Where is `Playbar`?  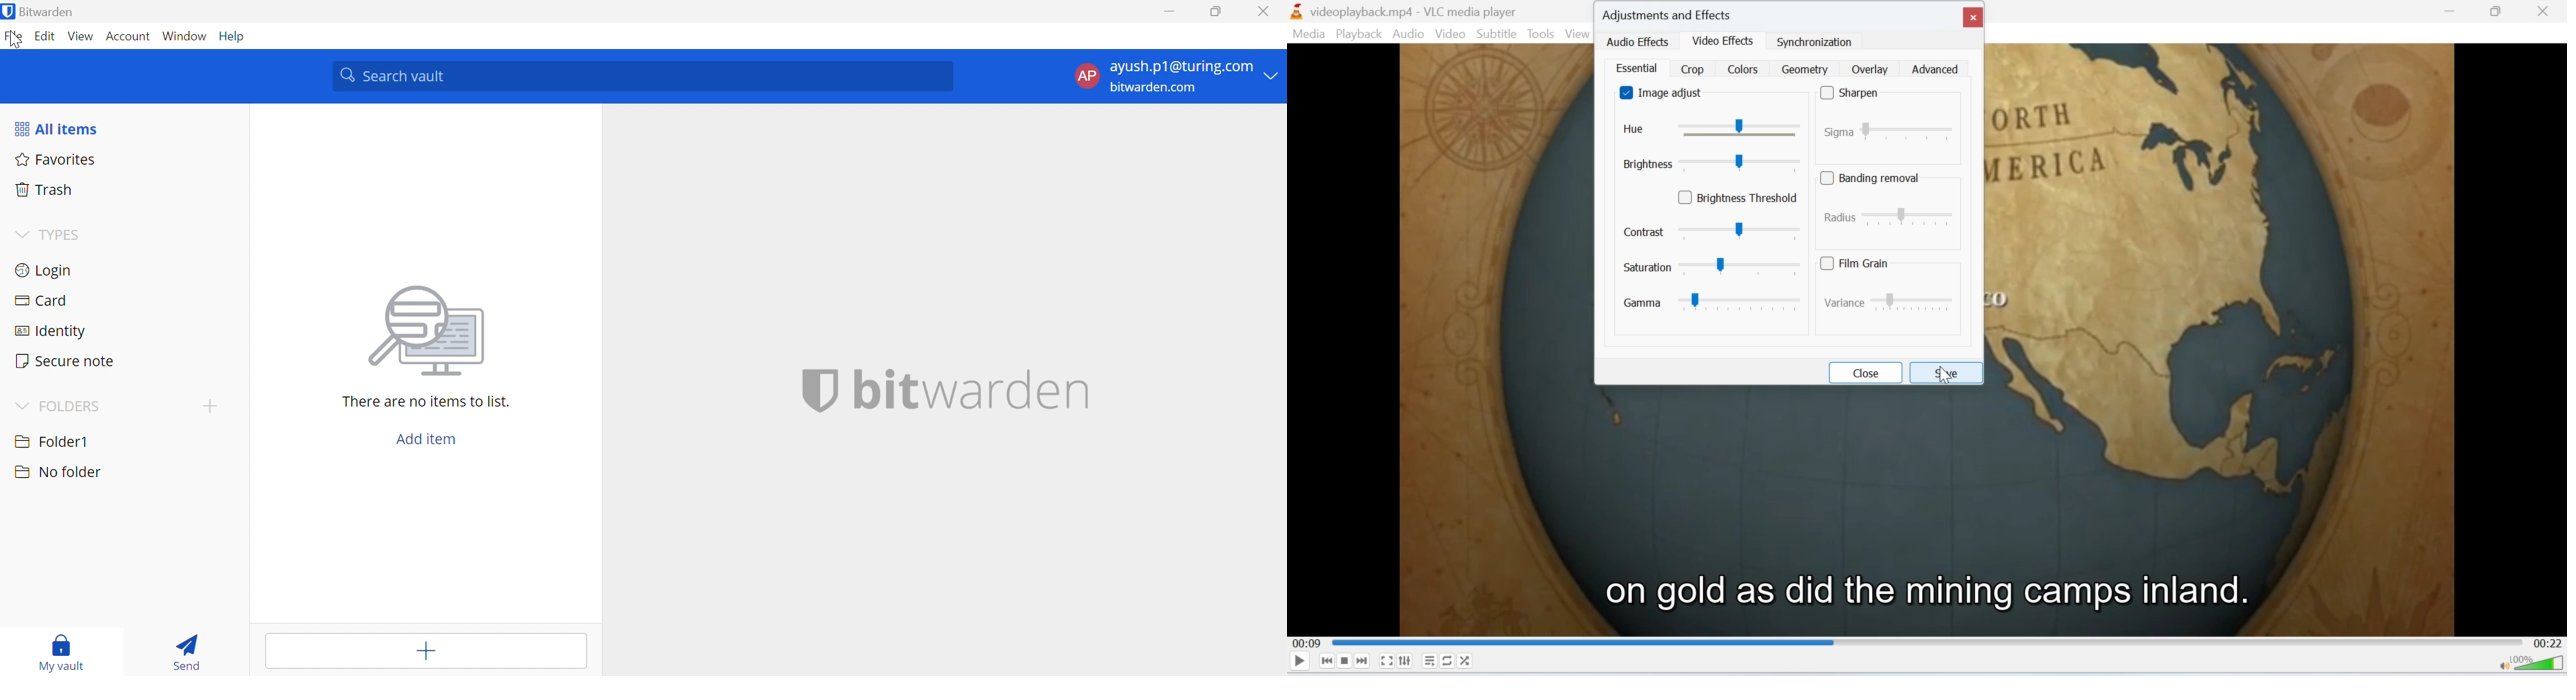 Playbar is located at coordinates (1927, 641).